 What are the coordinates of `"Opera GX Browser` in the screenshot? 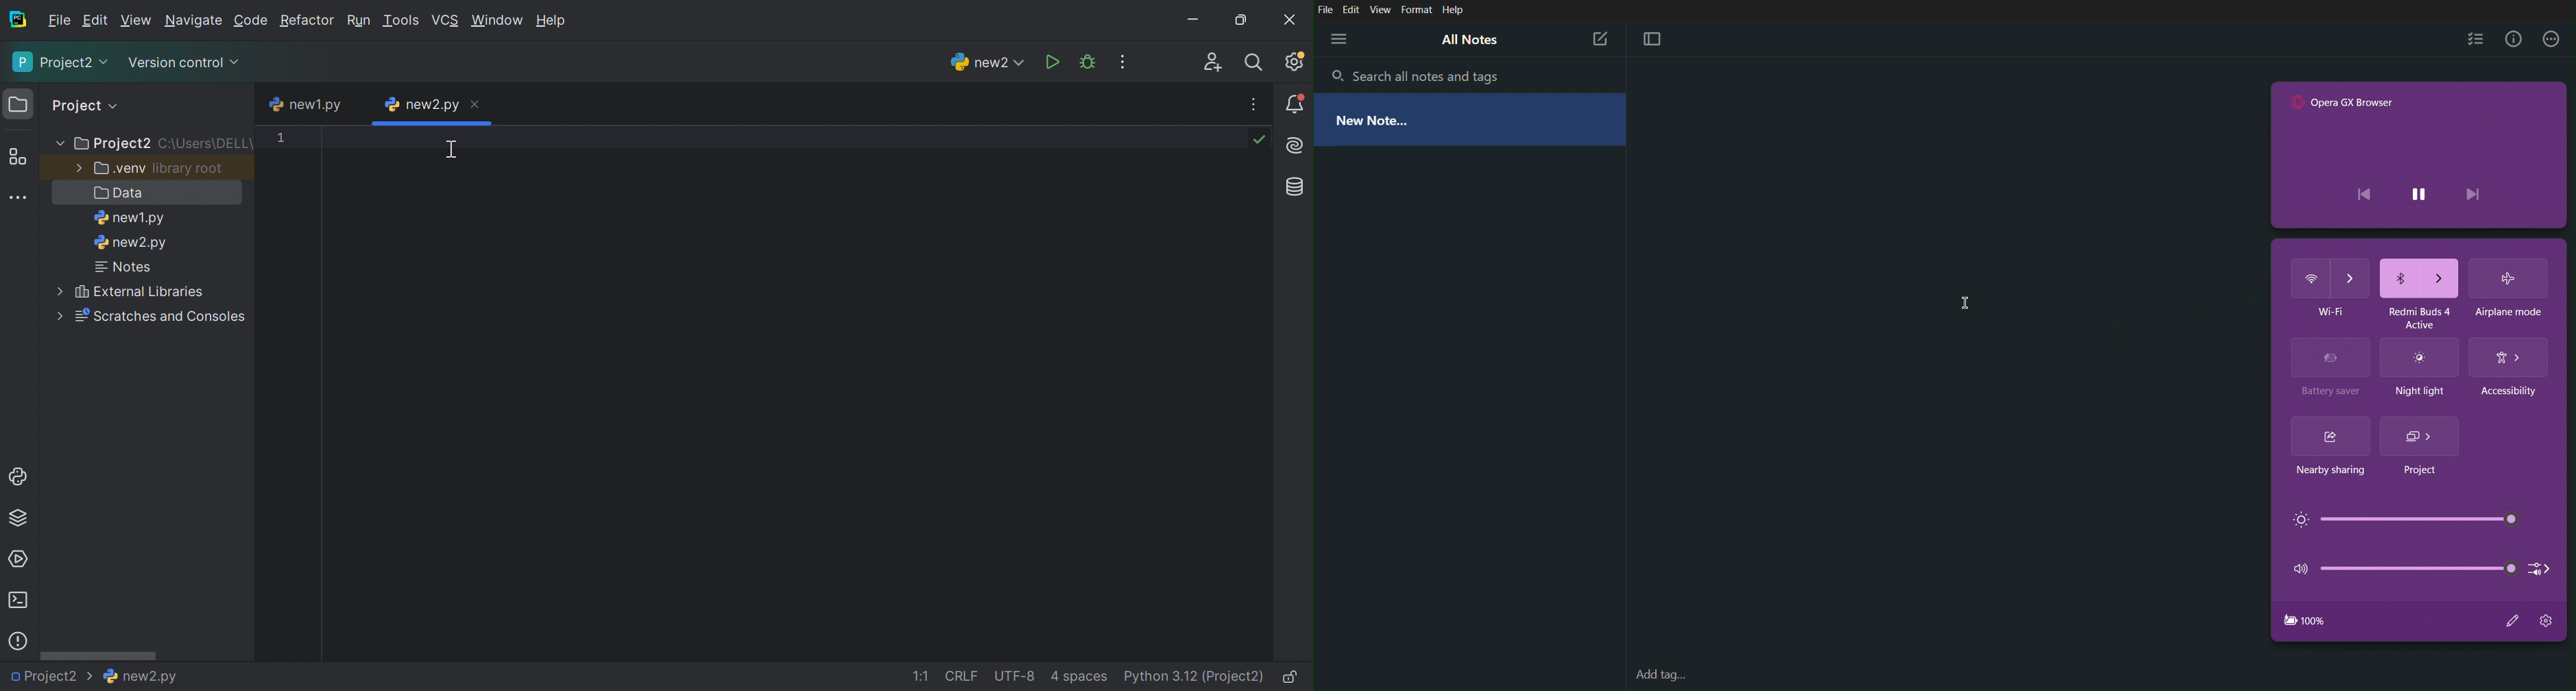 It's located at (2345, 103).